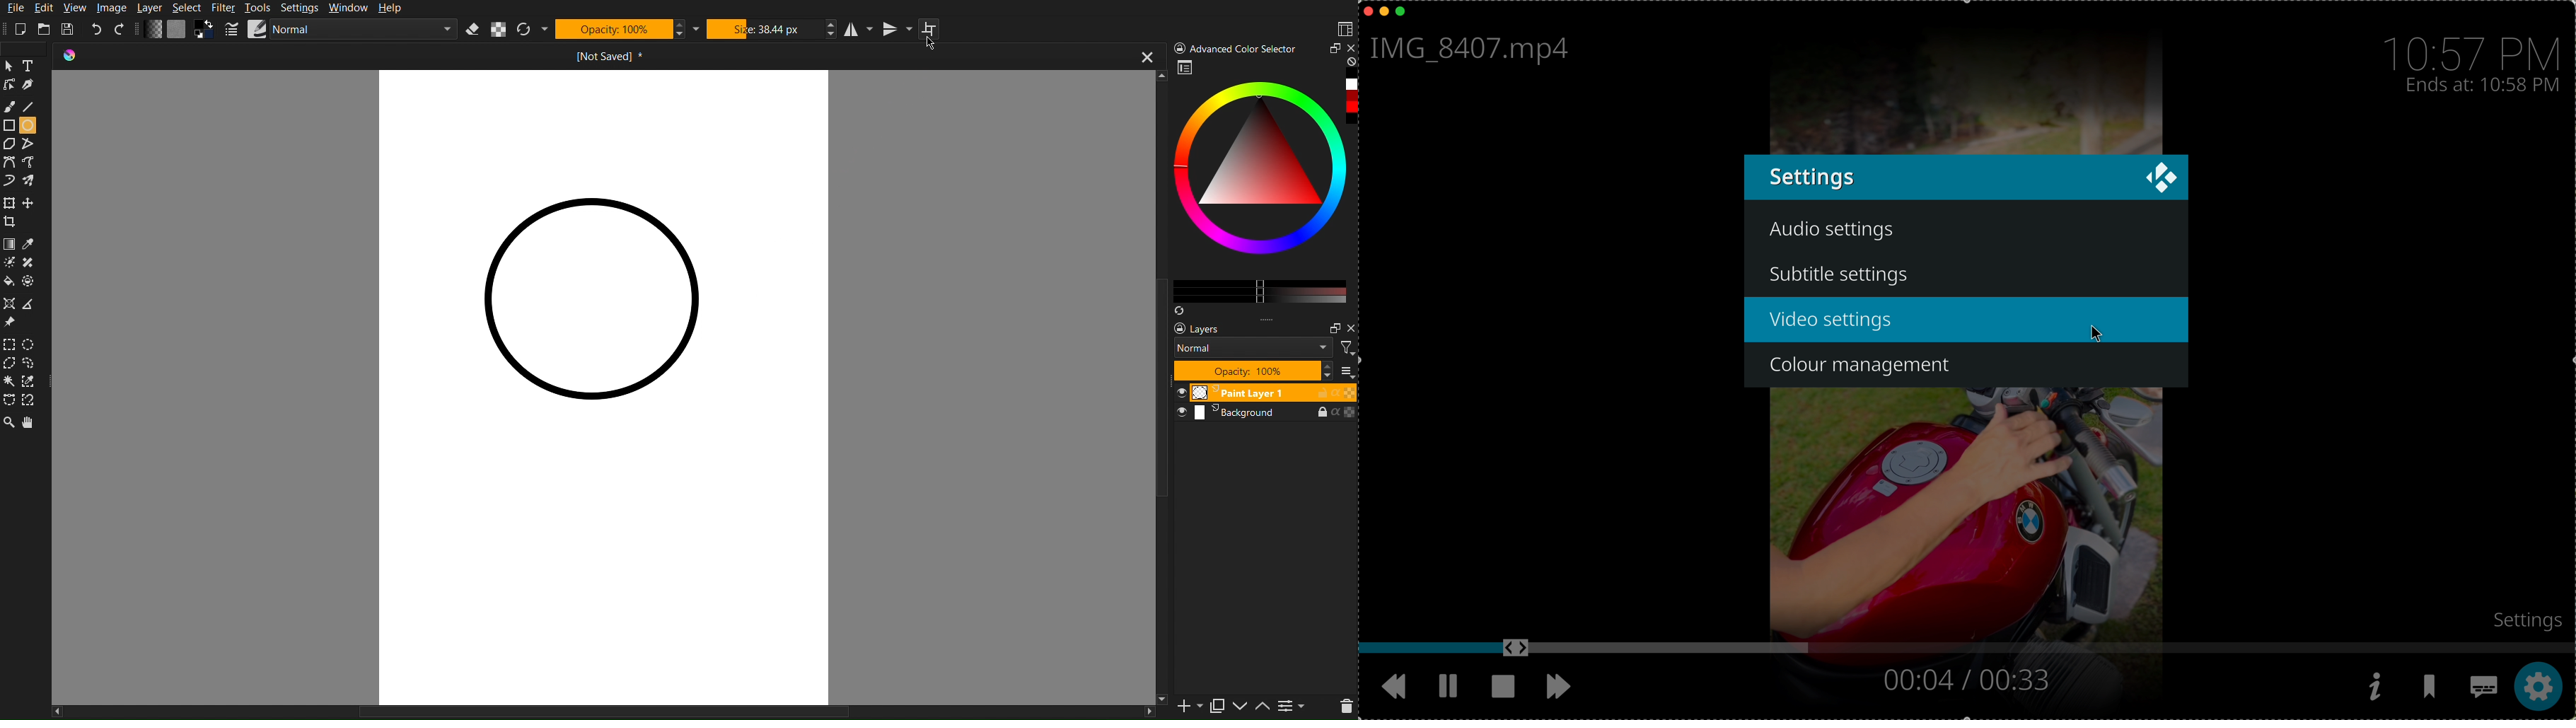 Image resolution: width=2576 pixels, height=728 pixels. I want to click on information, so click(2373, 687).